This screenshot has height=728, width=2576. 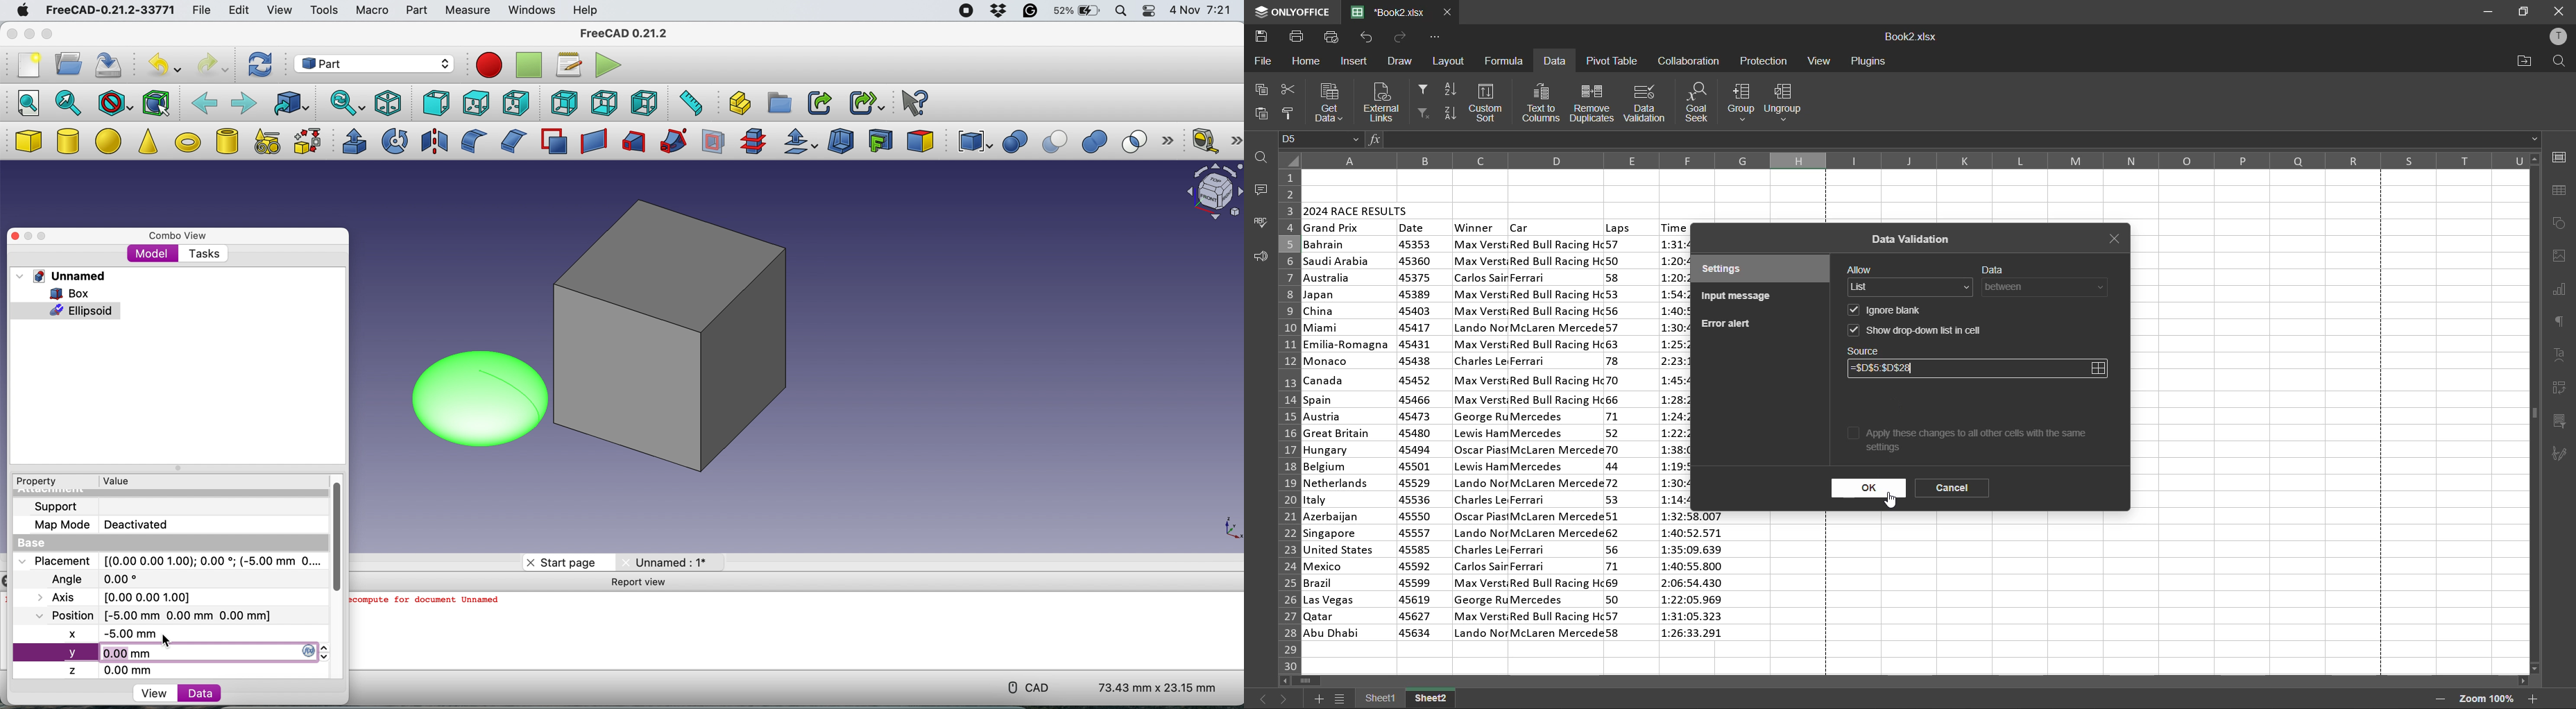 I want to click on sweep, so click(x=670, y=142).